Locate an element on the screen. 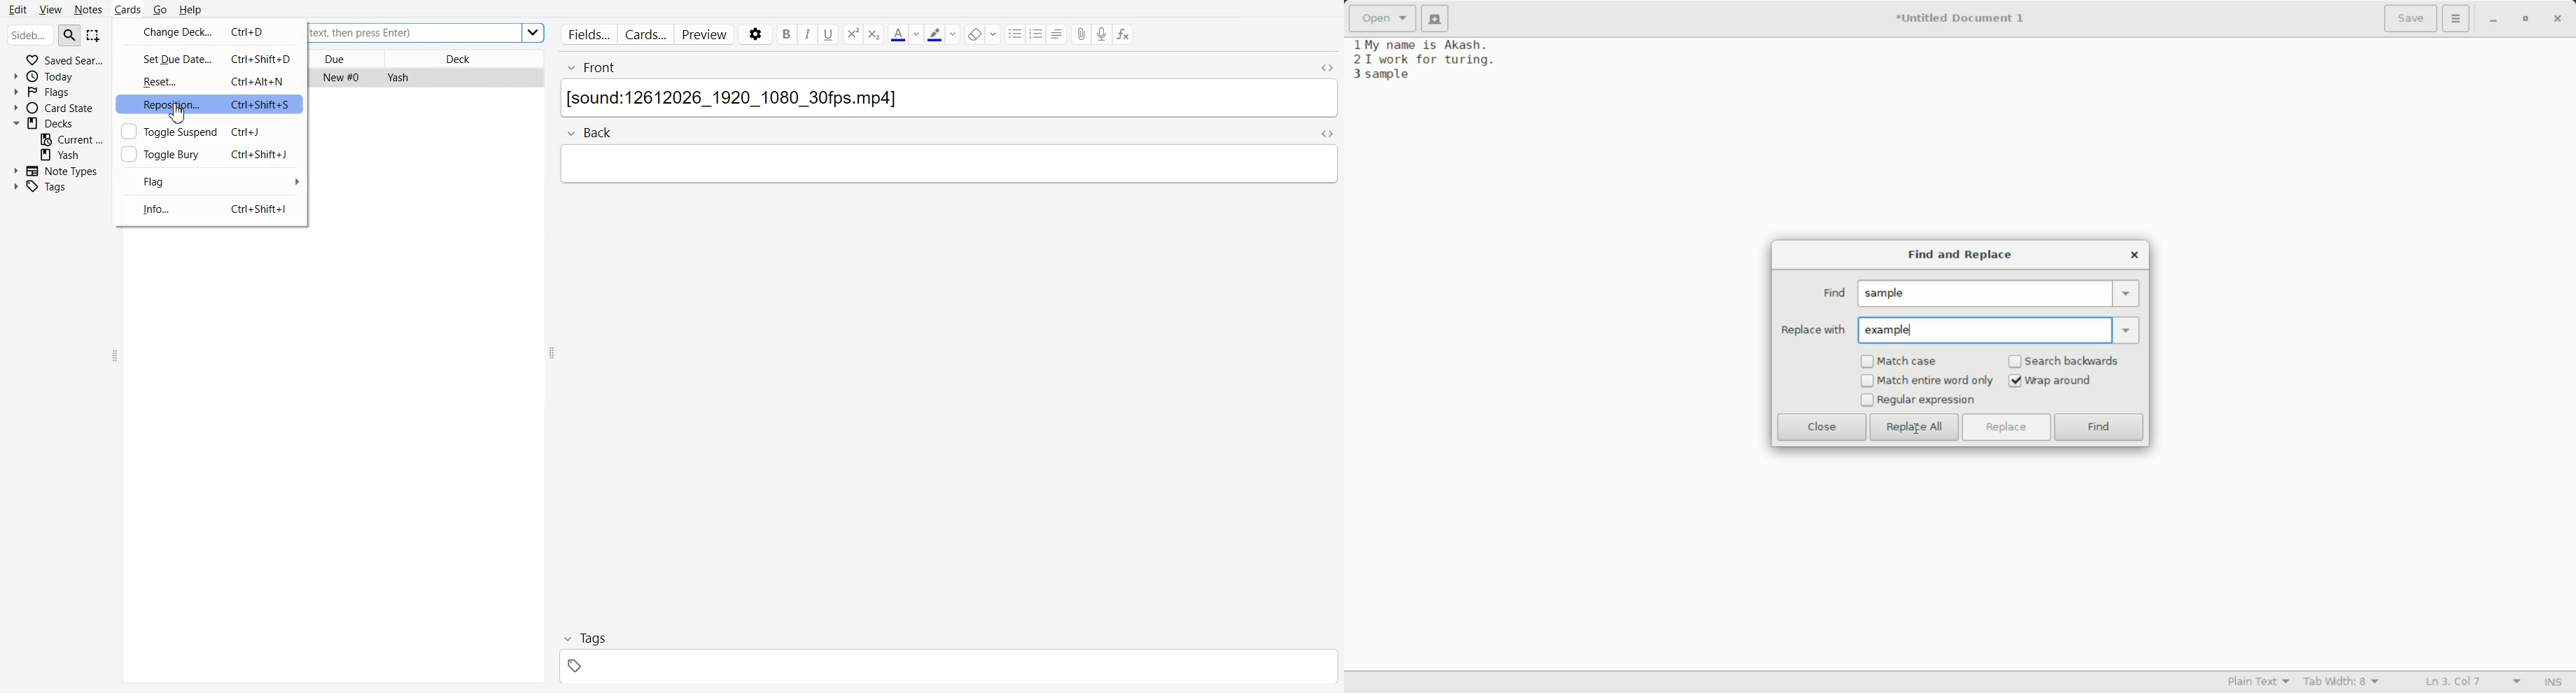 This screenshot has height=700, width=2576. ctri+shift+J) is located at coordinates (261, 155).